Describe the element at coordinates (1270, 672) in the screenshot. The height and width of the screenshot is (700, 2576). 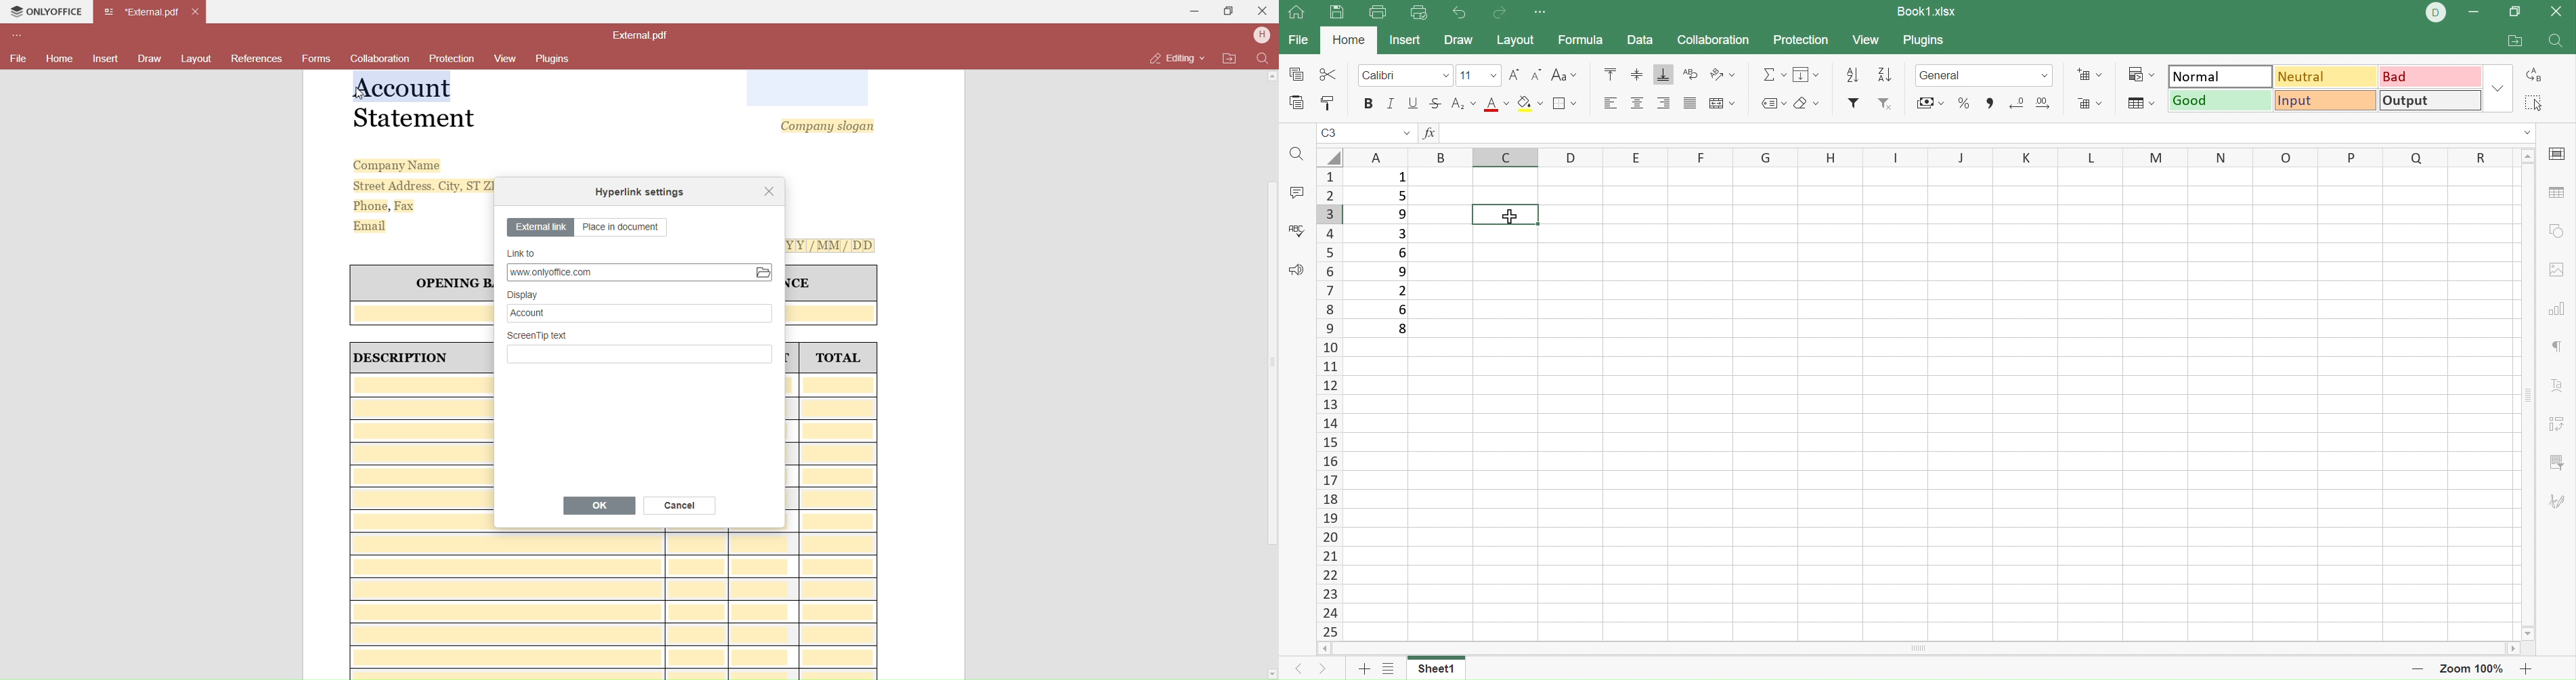
I see `Scroll Down` at that location.